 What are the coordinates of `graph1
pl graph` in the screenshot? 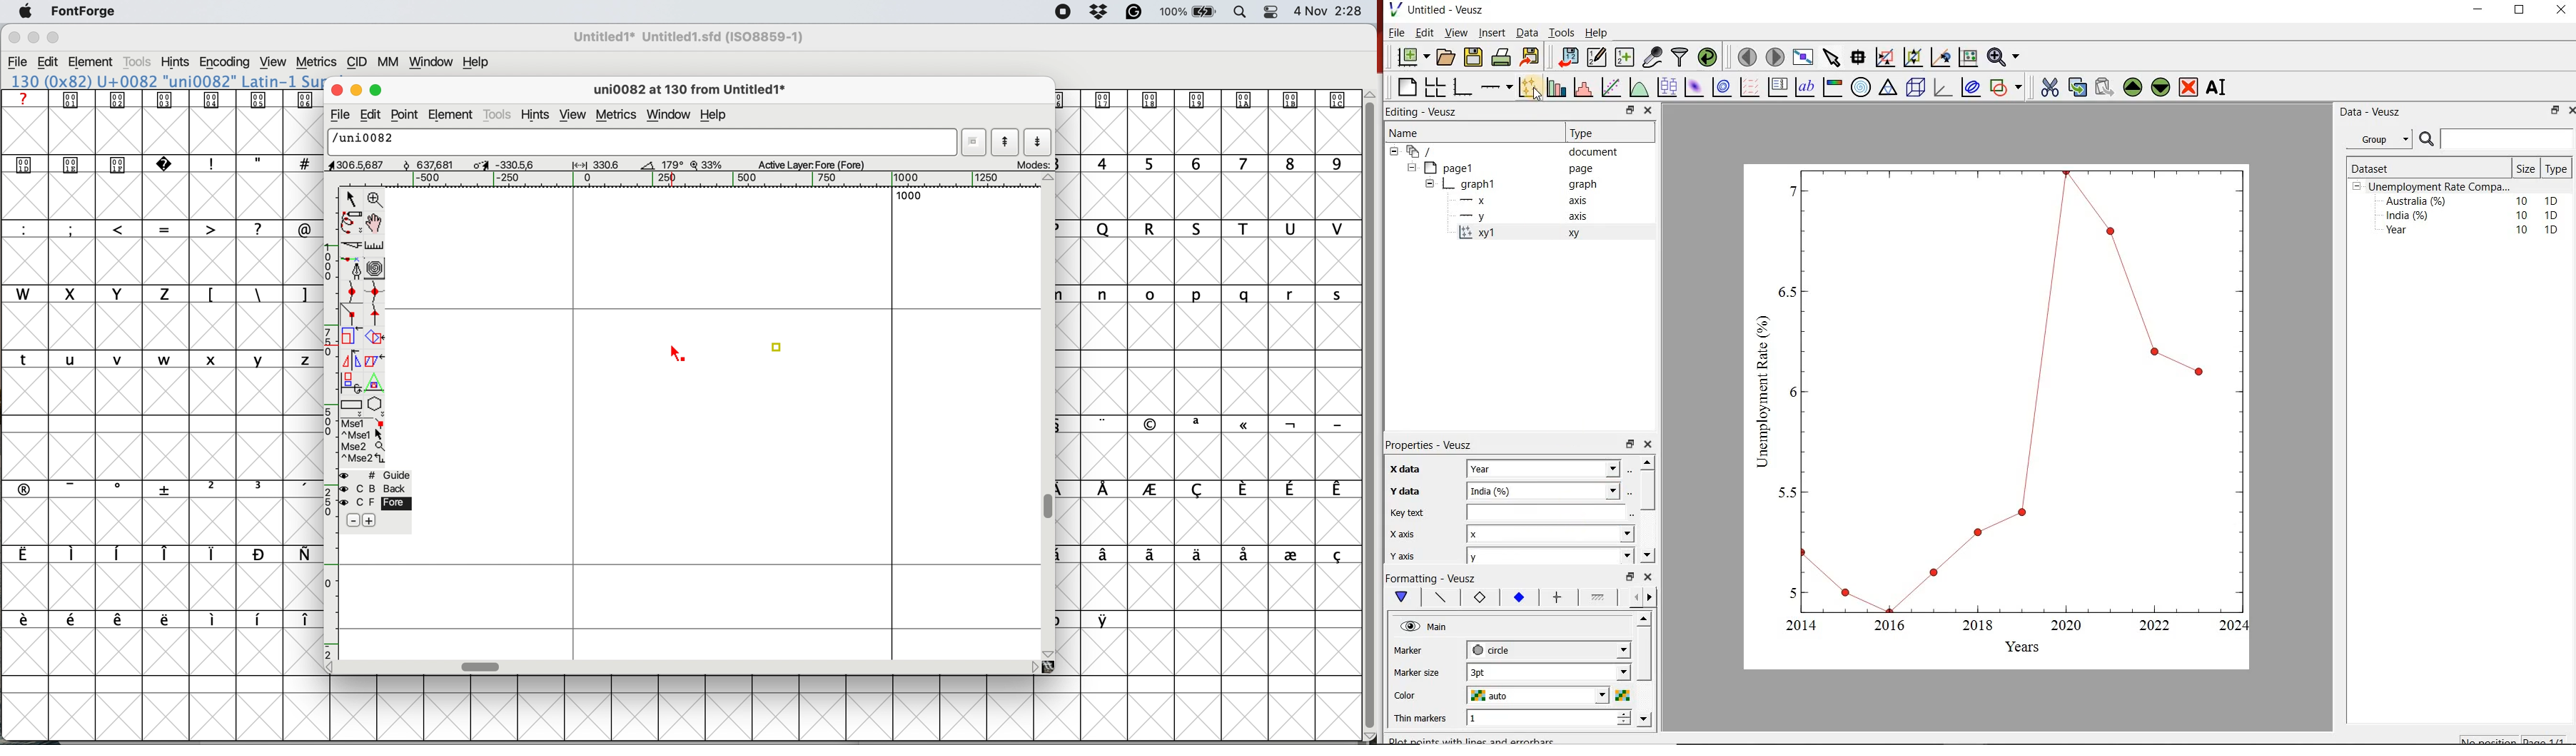 It's located at (1525, 185).